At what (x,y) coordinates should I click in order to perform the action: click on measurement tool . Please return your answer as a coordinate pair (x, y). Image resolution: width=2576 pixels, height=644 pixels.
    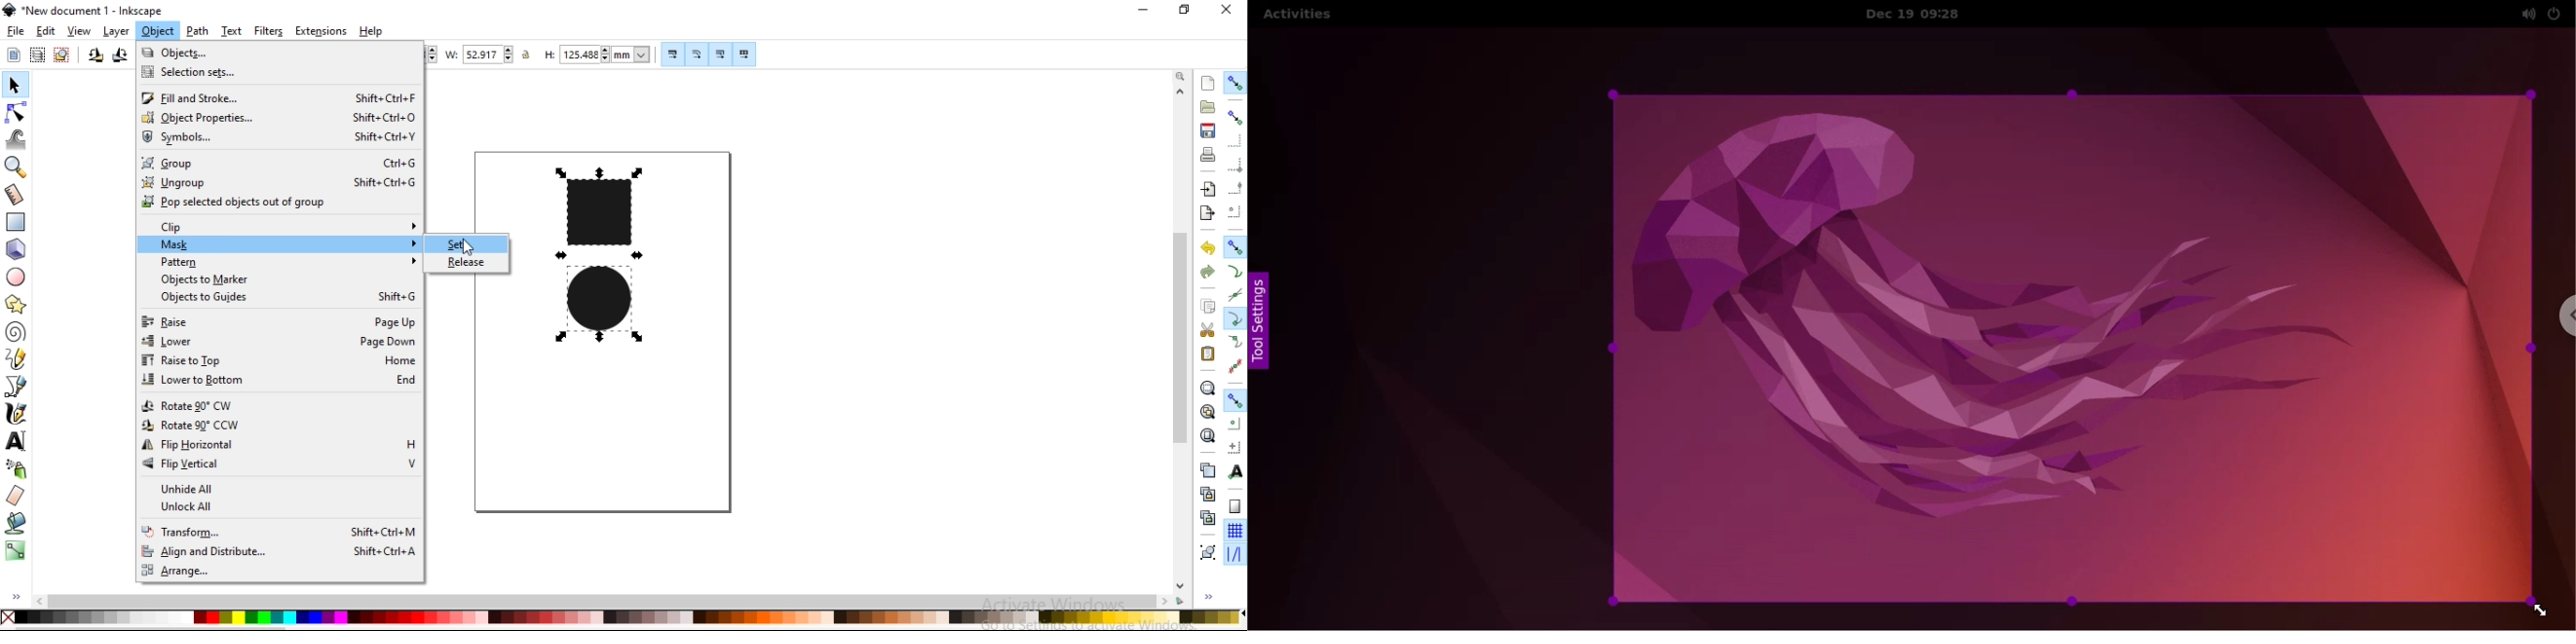
    Looking at the image, I should click on (17, 194).